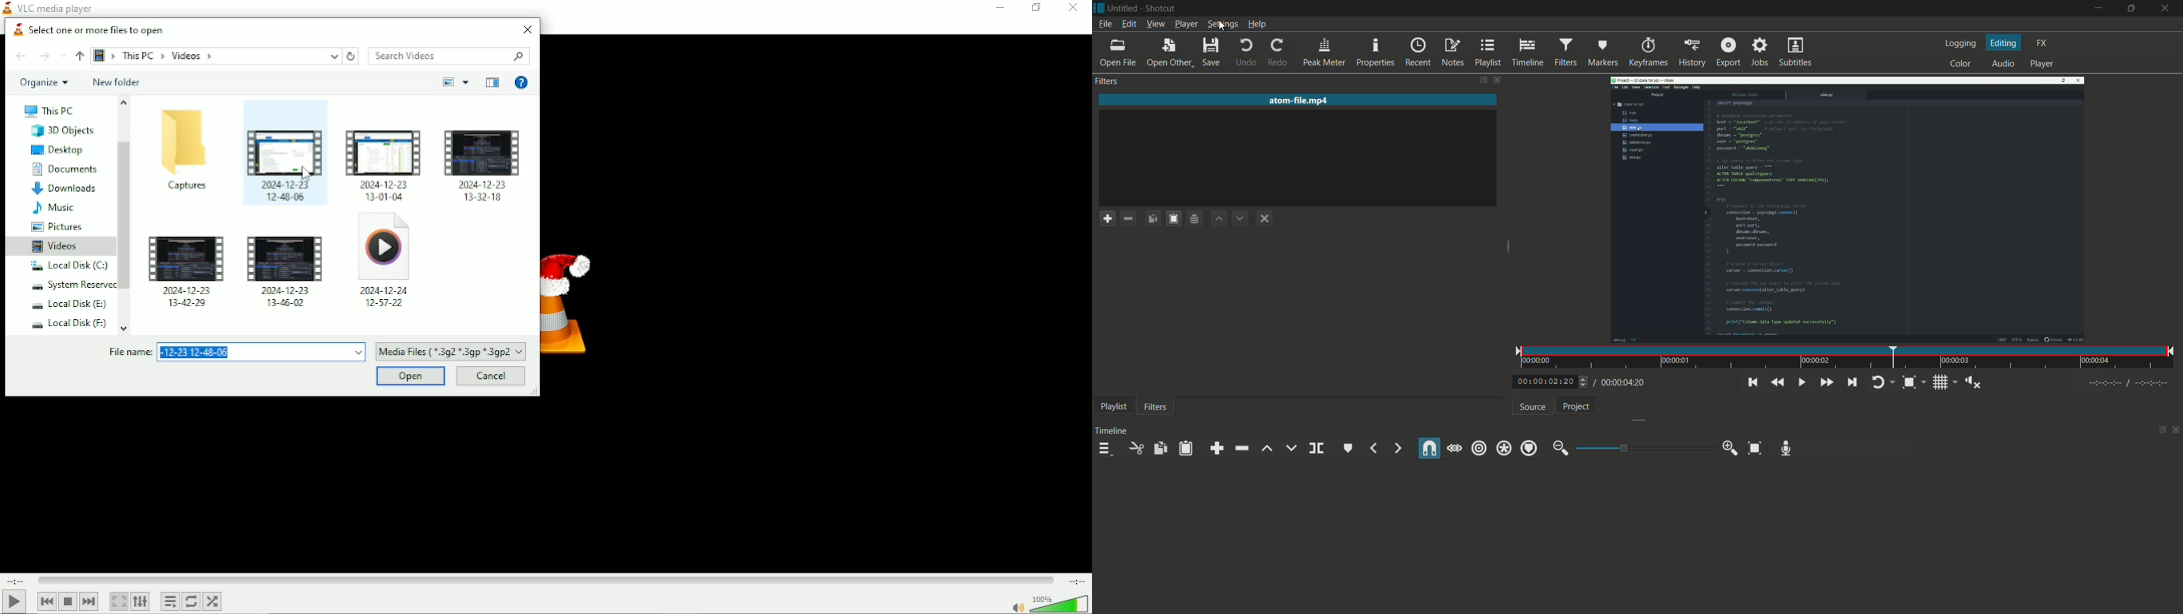 Image resolution: width=2184 pixels, height=616 pixels. Describe the element at coordinates (1544, 382) in the screenshot. I see `current time` at that location.